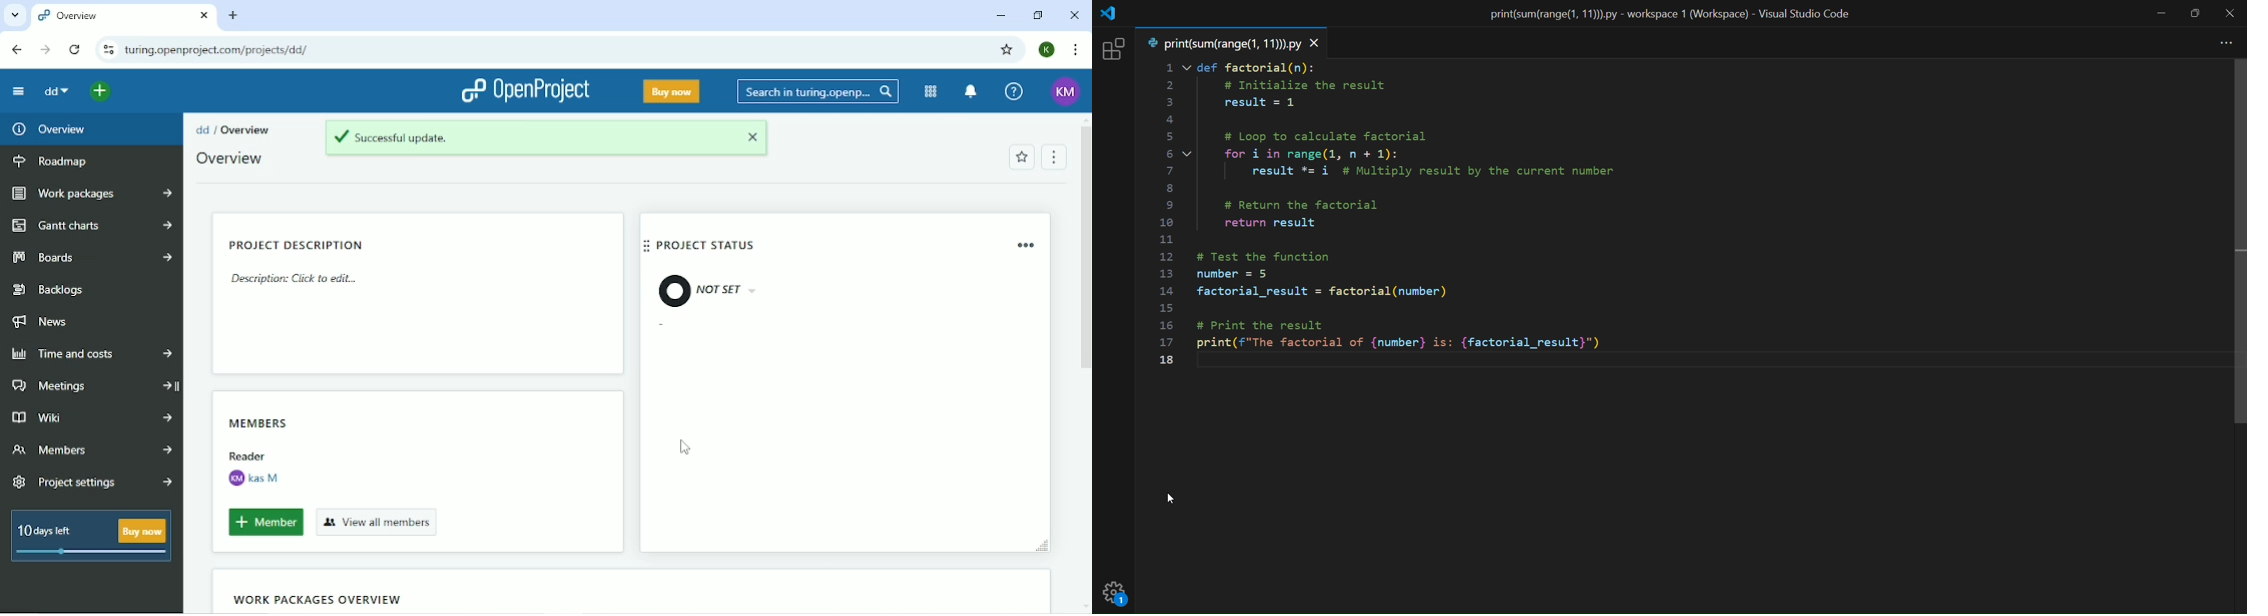 This screenshot has width=2268, height=616. I want to click on Overview, so click(232, 159).